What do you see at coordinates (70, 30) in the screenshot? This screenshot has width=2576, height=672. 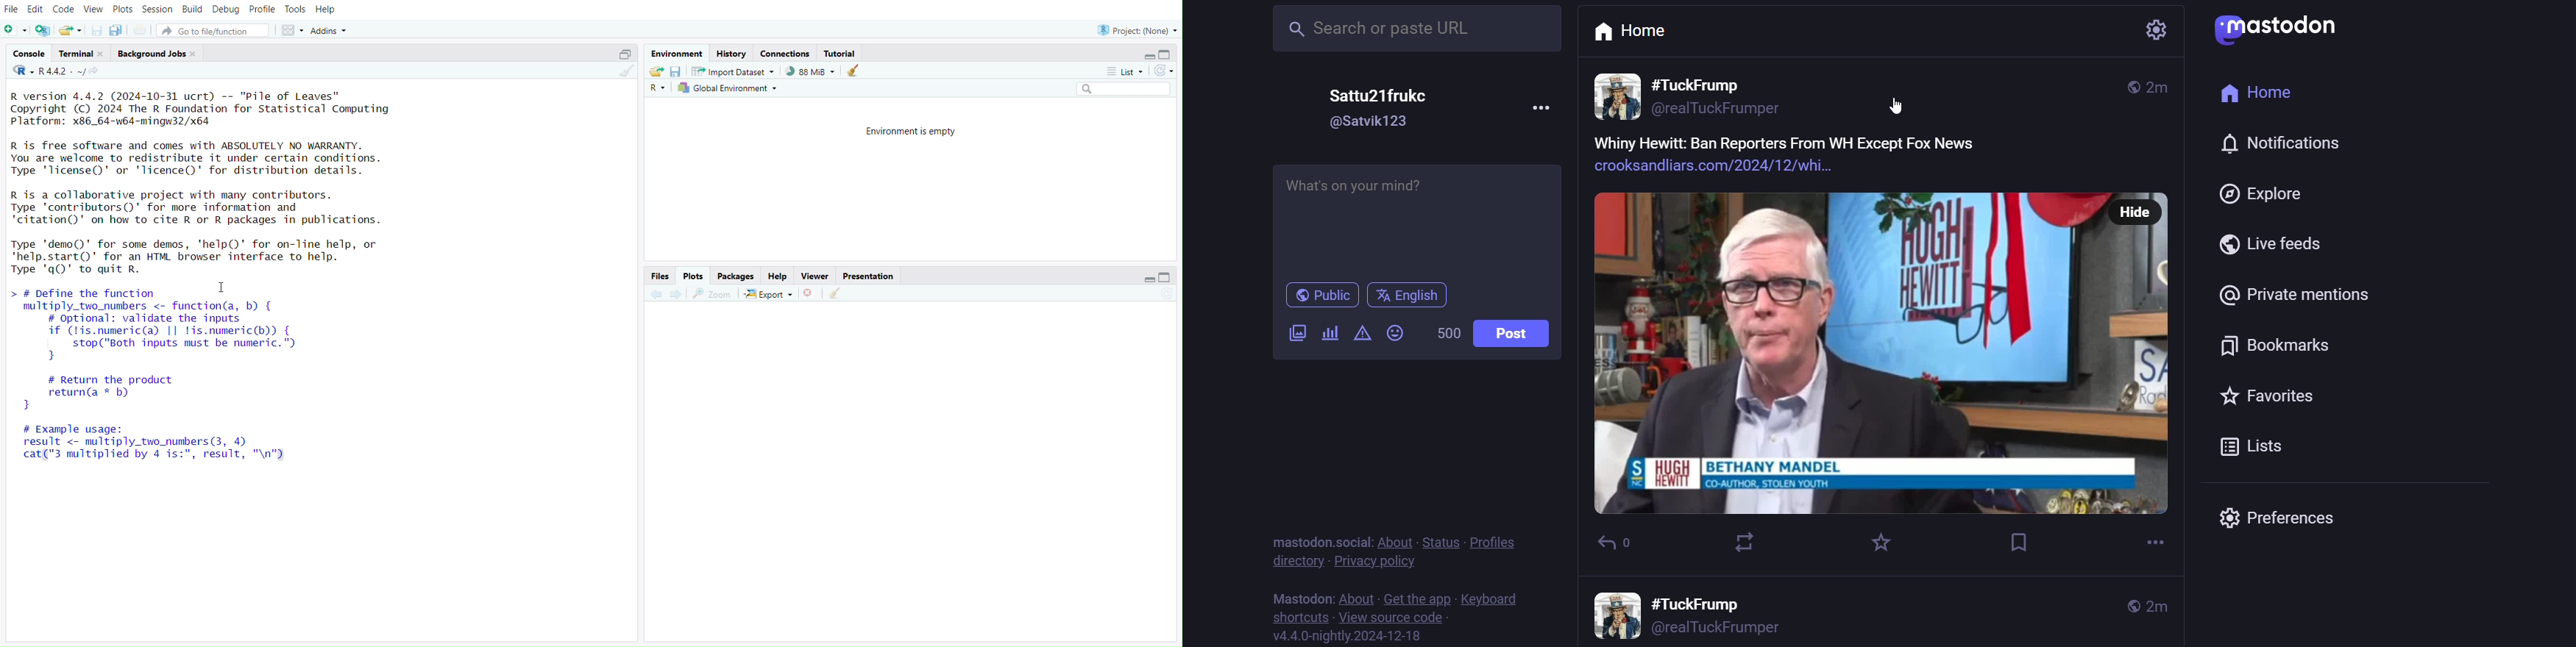 I see `Open an existing file (Ctrl + O)` at bounding box center [70, 30].